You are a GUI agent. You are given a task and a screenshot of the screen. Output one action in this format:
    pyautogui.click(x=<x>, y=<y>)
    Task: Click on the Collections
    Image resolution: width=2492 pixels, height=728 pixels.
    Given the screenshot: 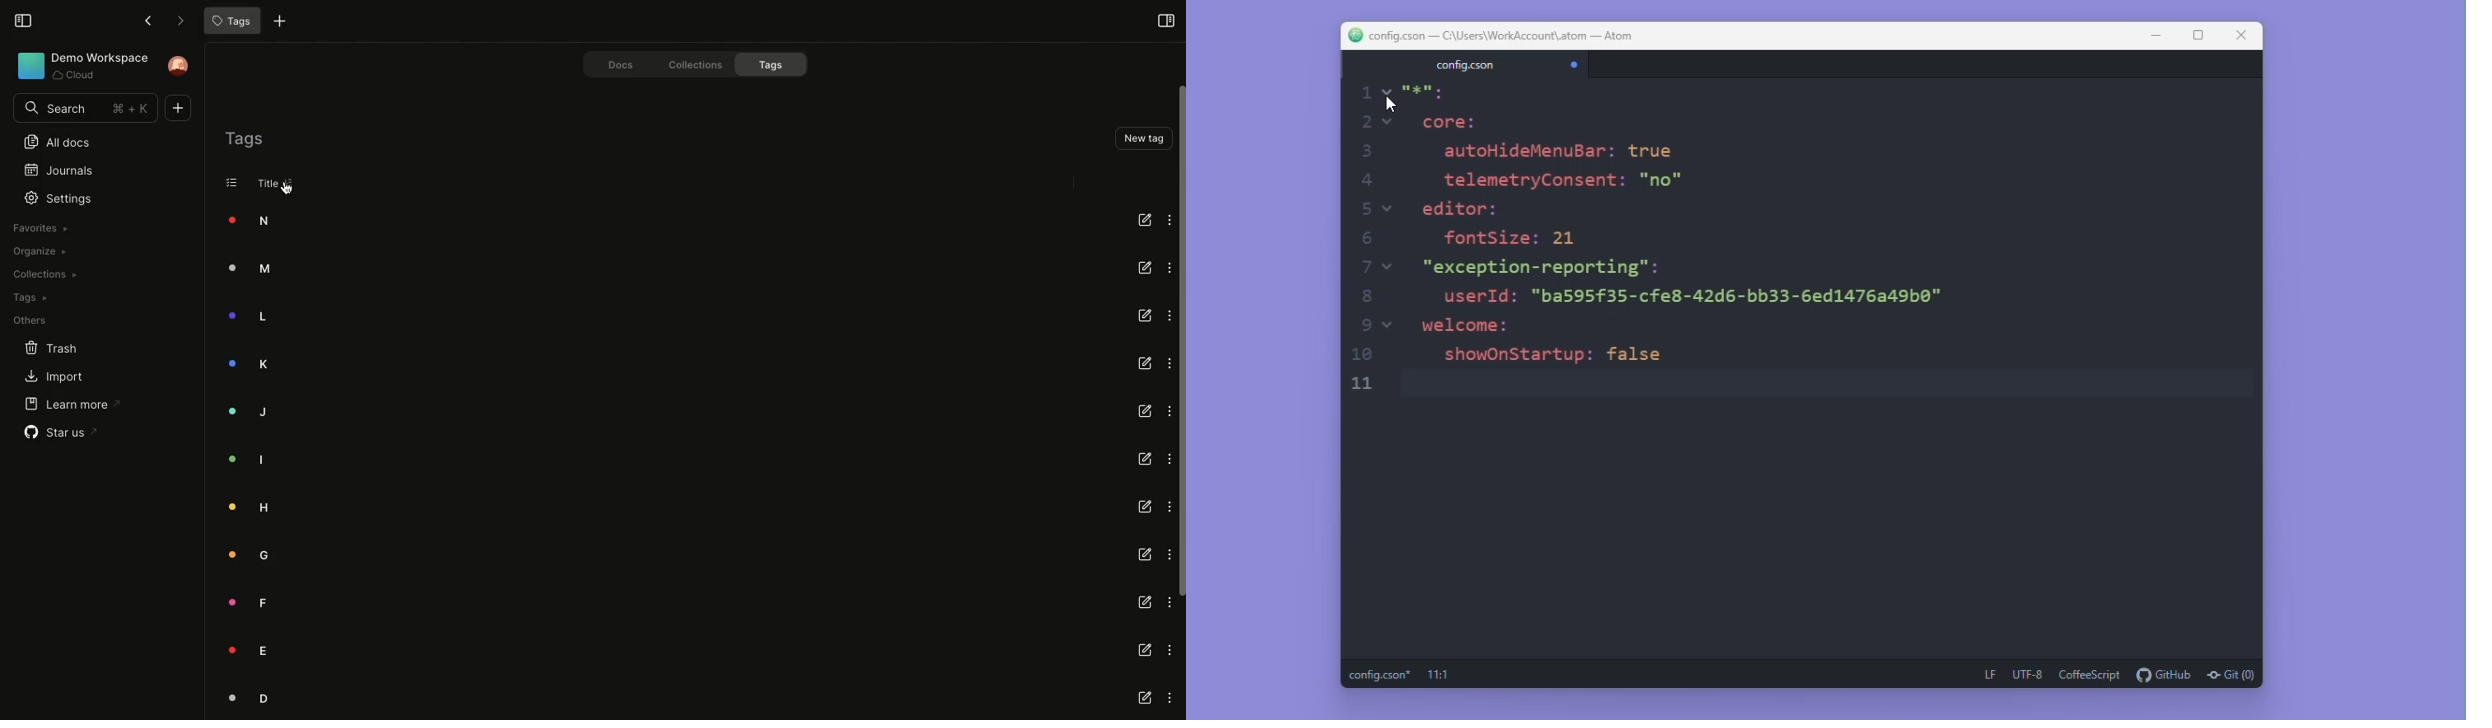 What is the action you would take?
    pyautogui.click(x=43, y=274)
    